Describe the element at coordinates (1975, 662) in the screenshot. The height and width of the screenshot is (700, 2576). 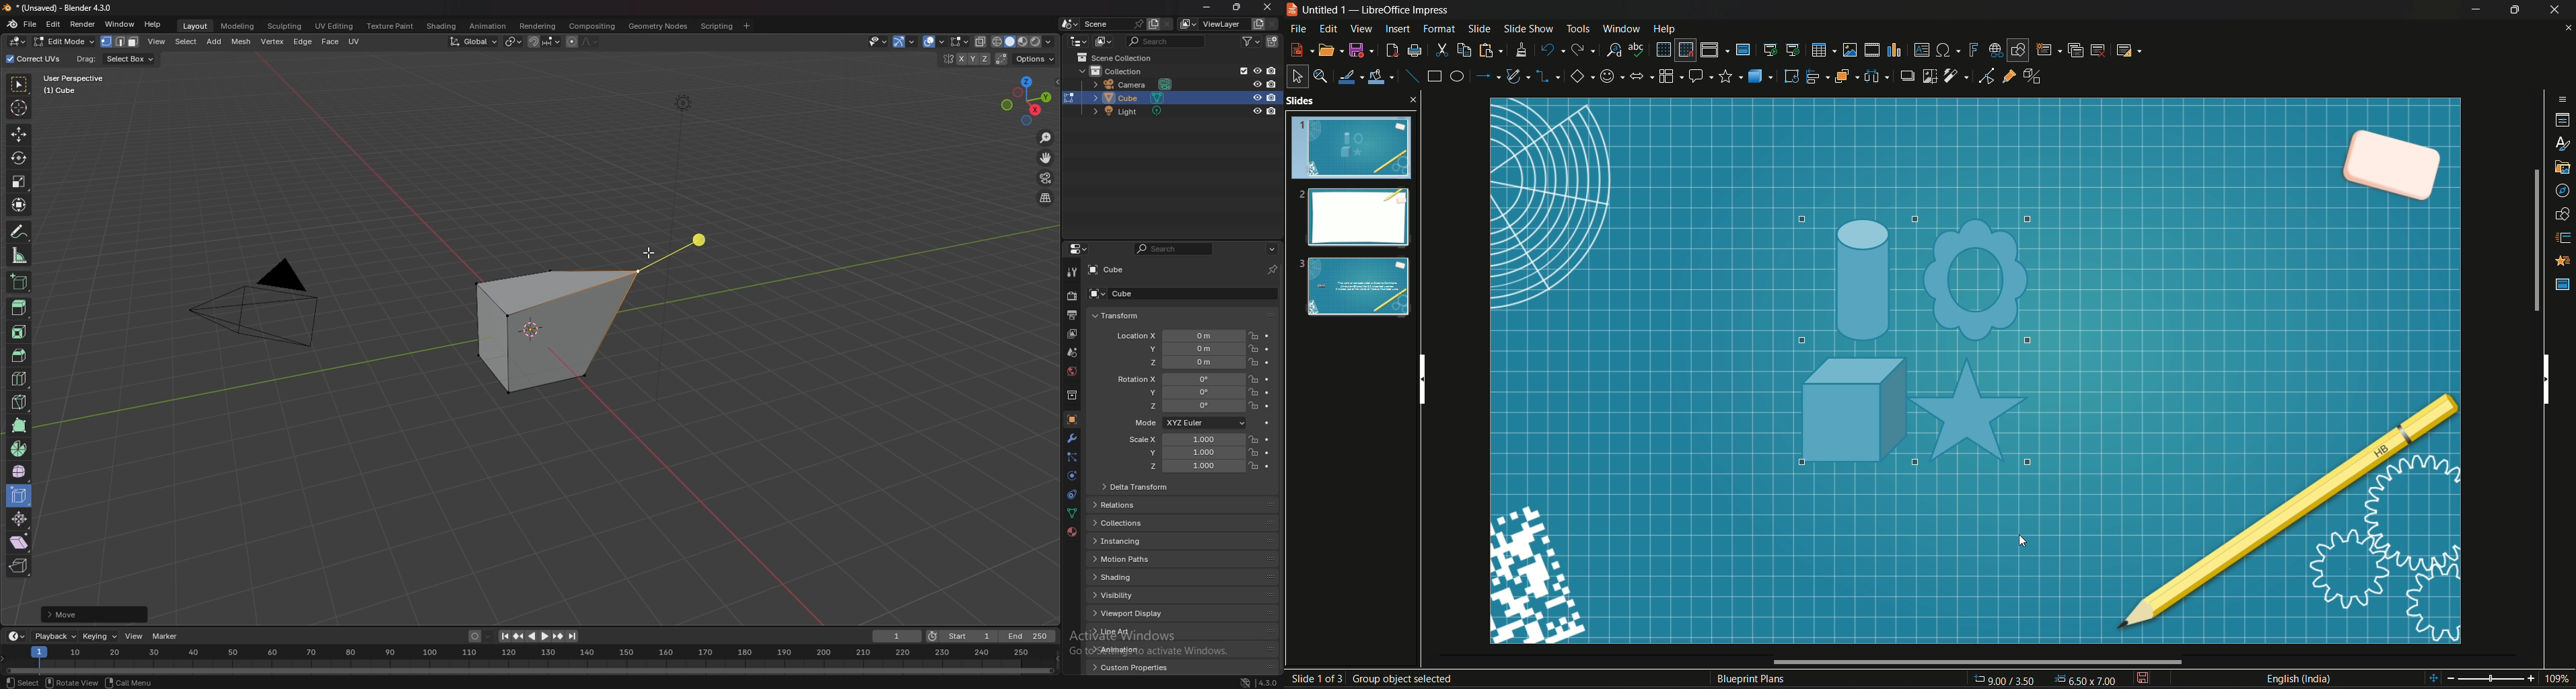
I see `Horizontal Scroll` at that location.